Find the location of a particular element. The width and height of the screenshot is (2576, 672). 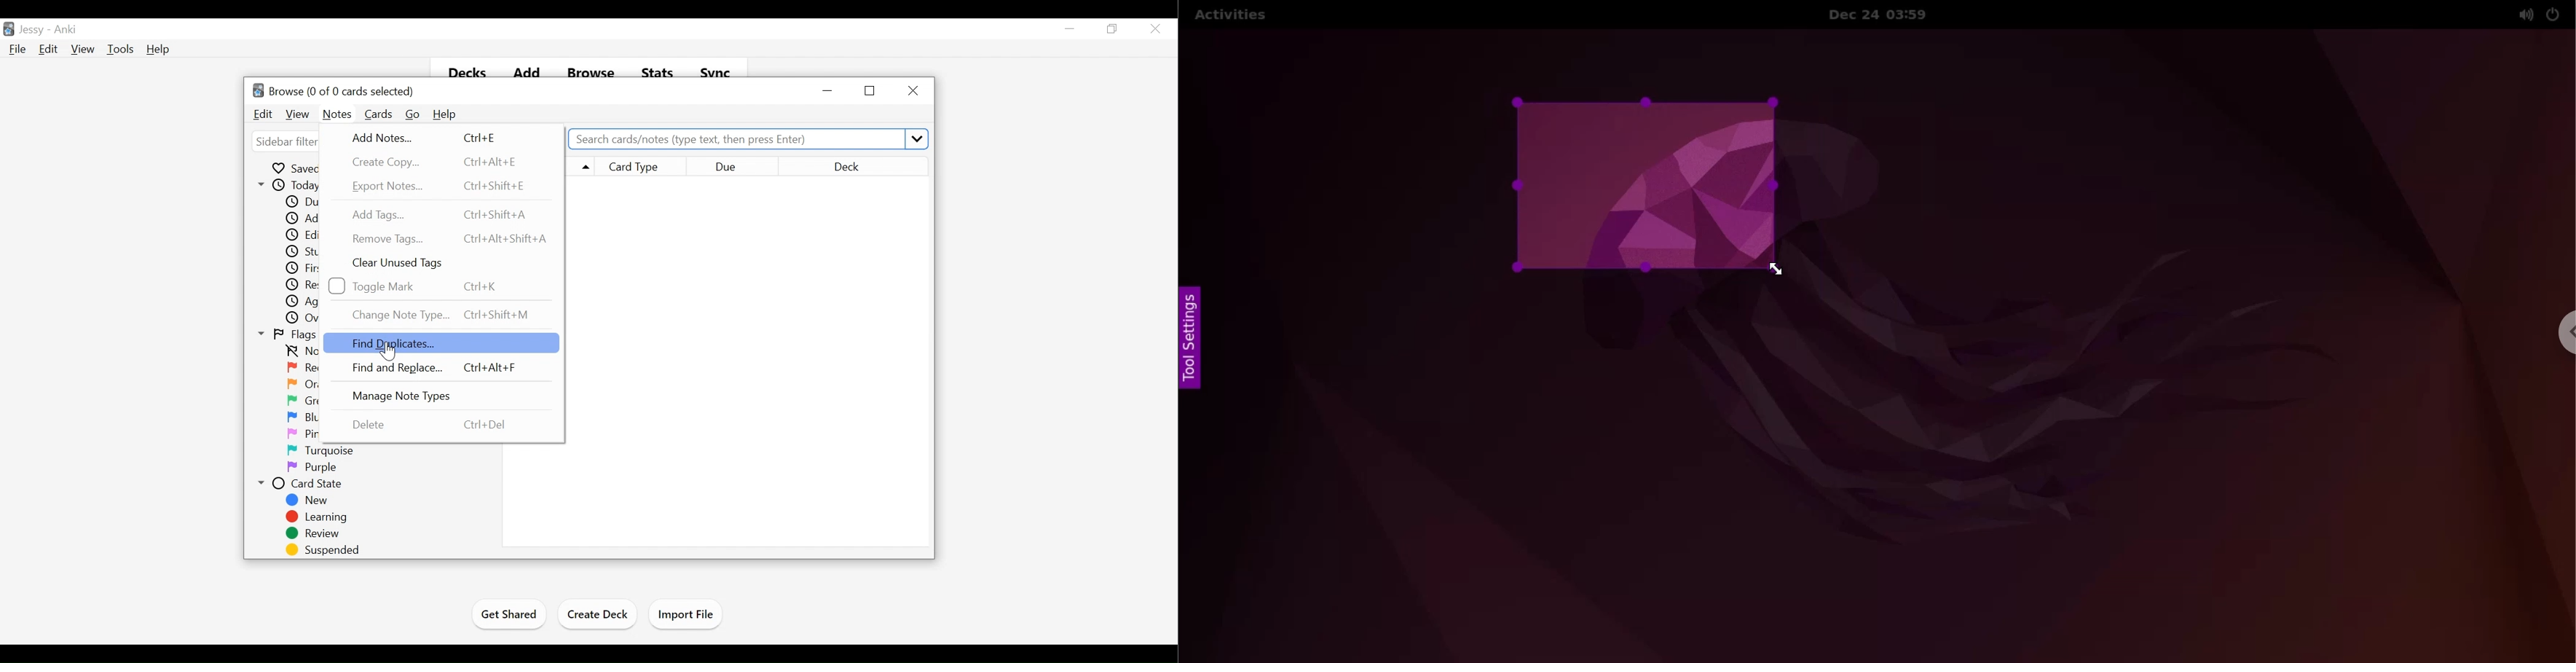

Close is located at coordinates (1154, 28).